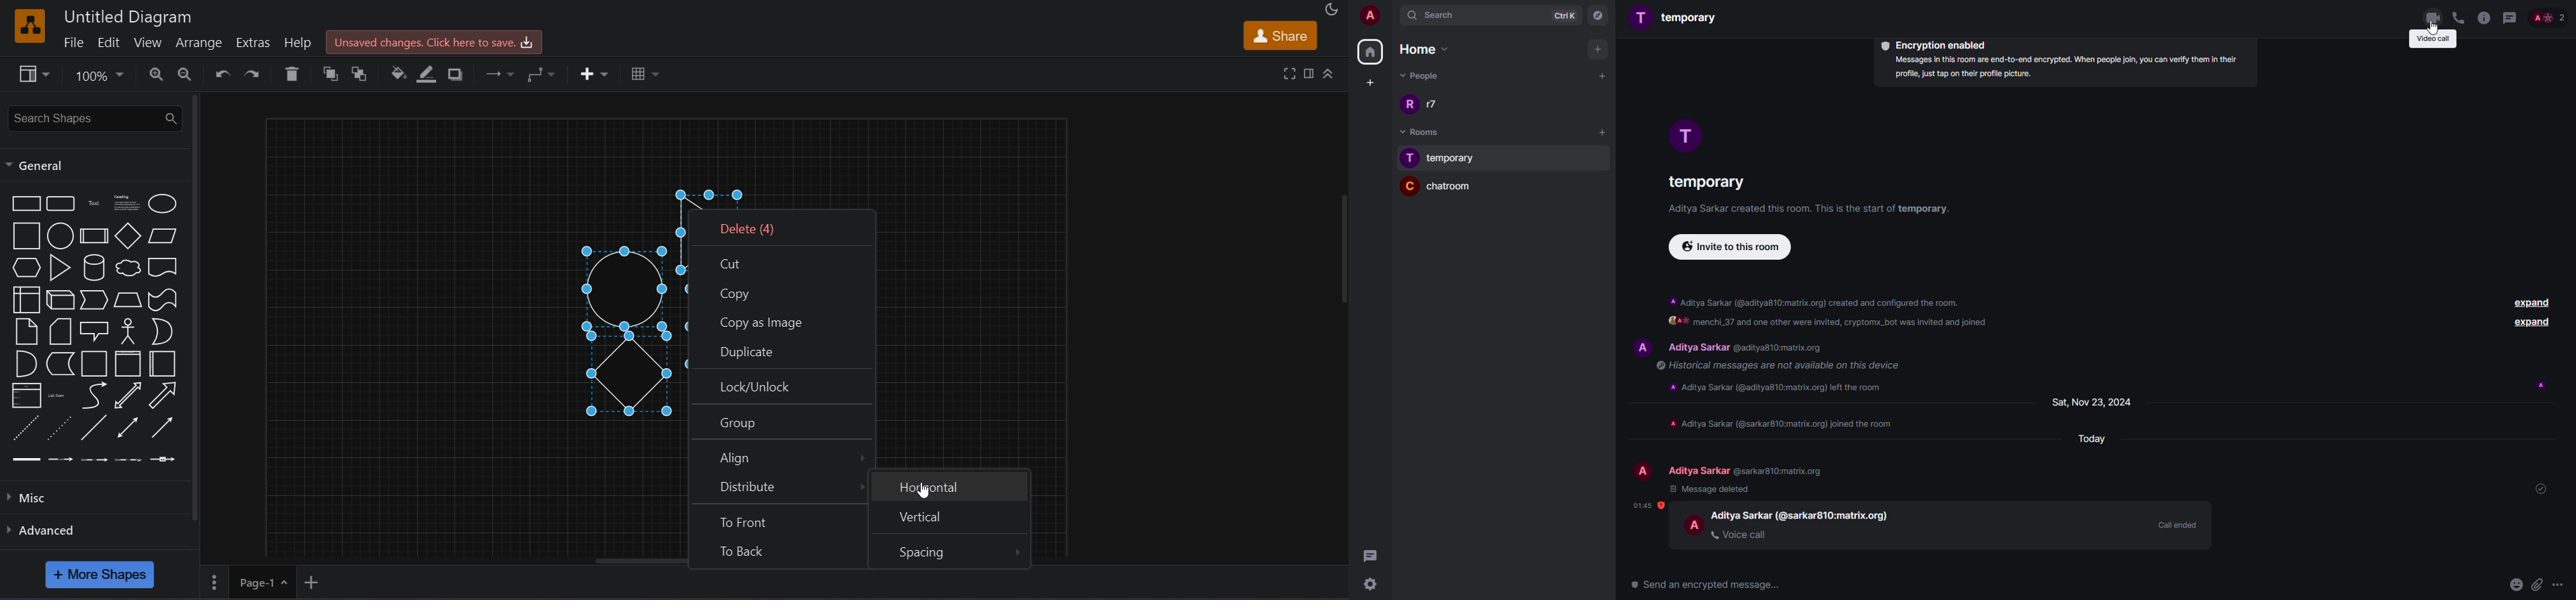  I want to click on share, so click(1280, 35).